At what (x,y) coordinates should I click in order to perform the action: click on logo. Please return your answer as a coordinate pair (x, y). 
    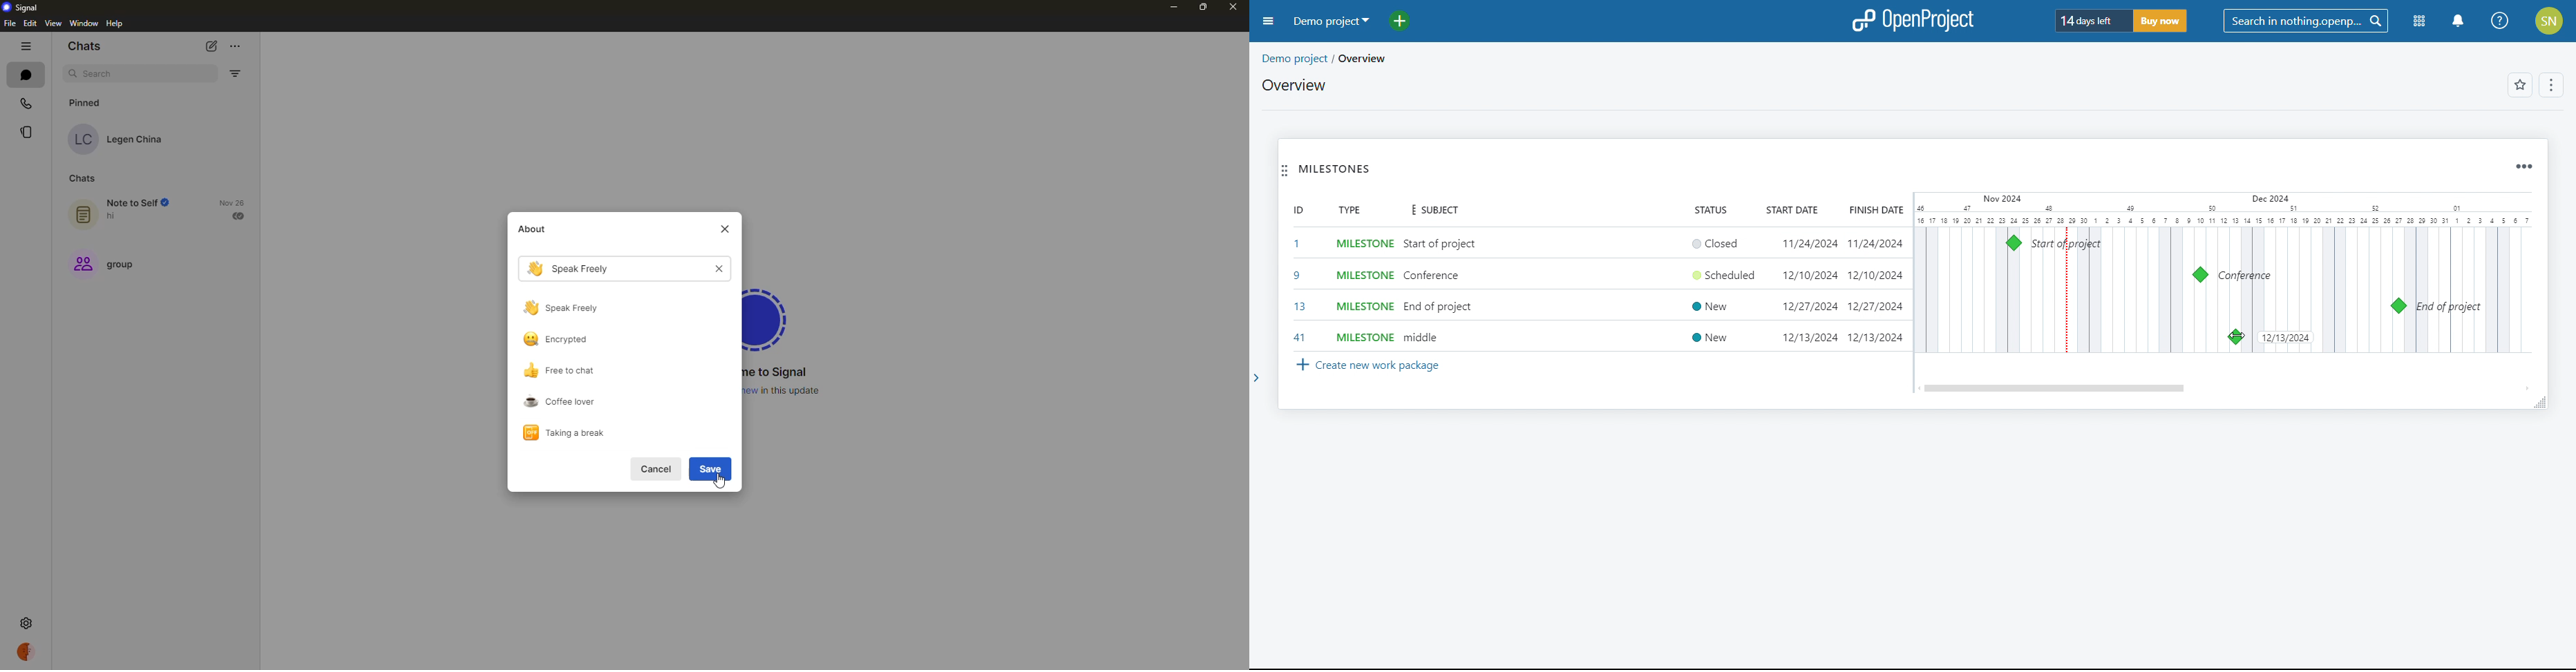
    Looking at the image, I should click on (1915, 19).